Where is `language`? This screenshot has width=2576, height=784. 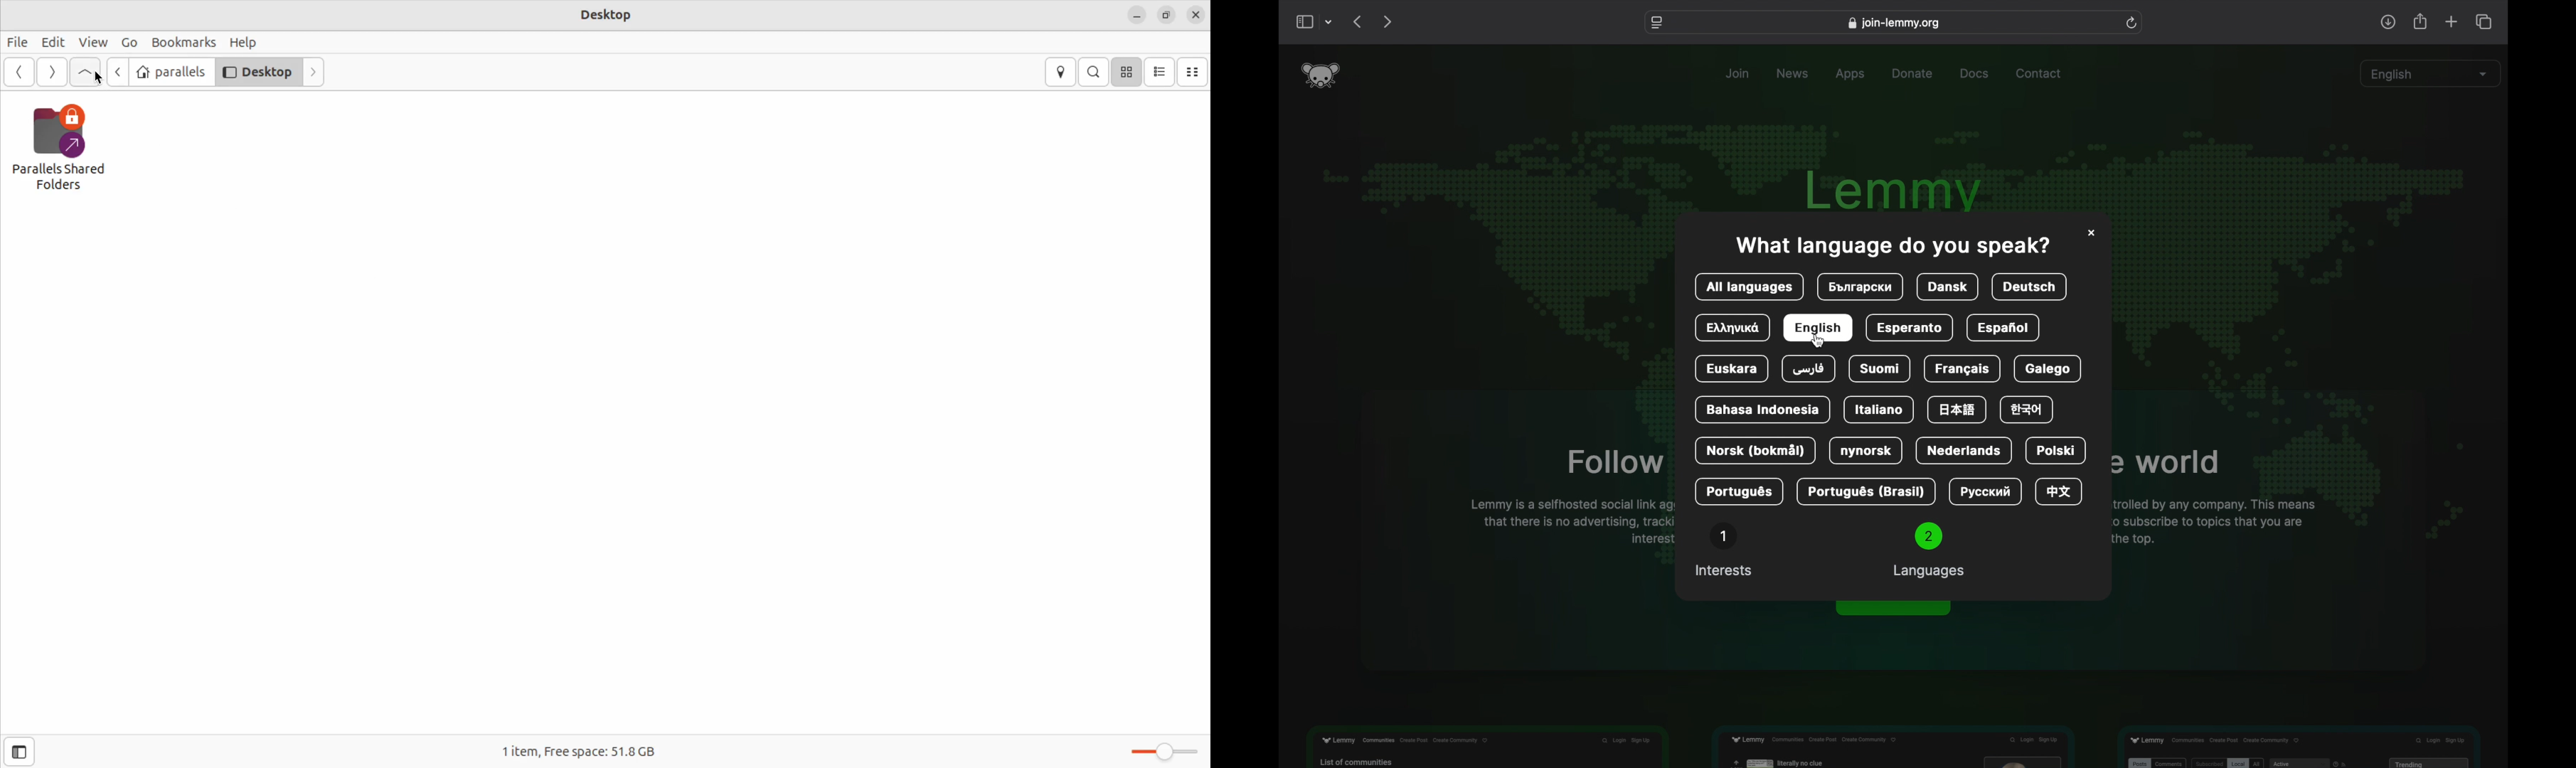
language is located at coordinates (1735, 328).